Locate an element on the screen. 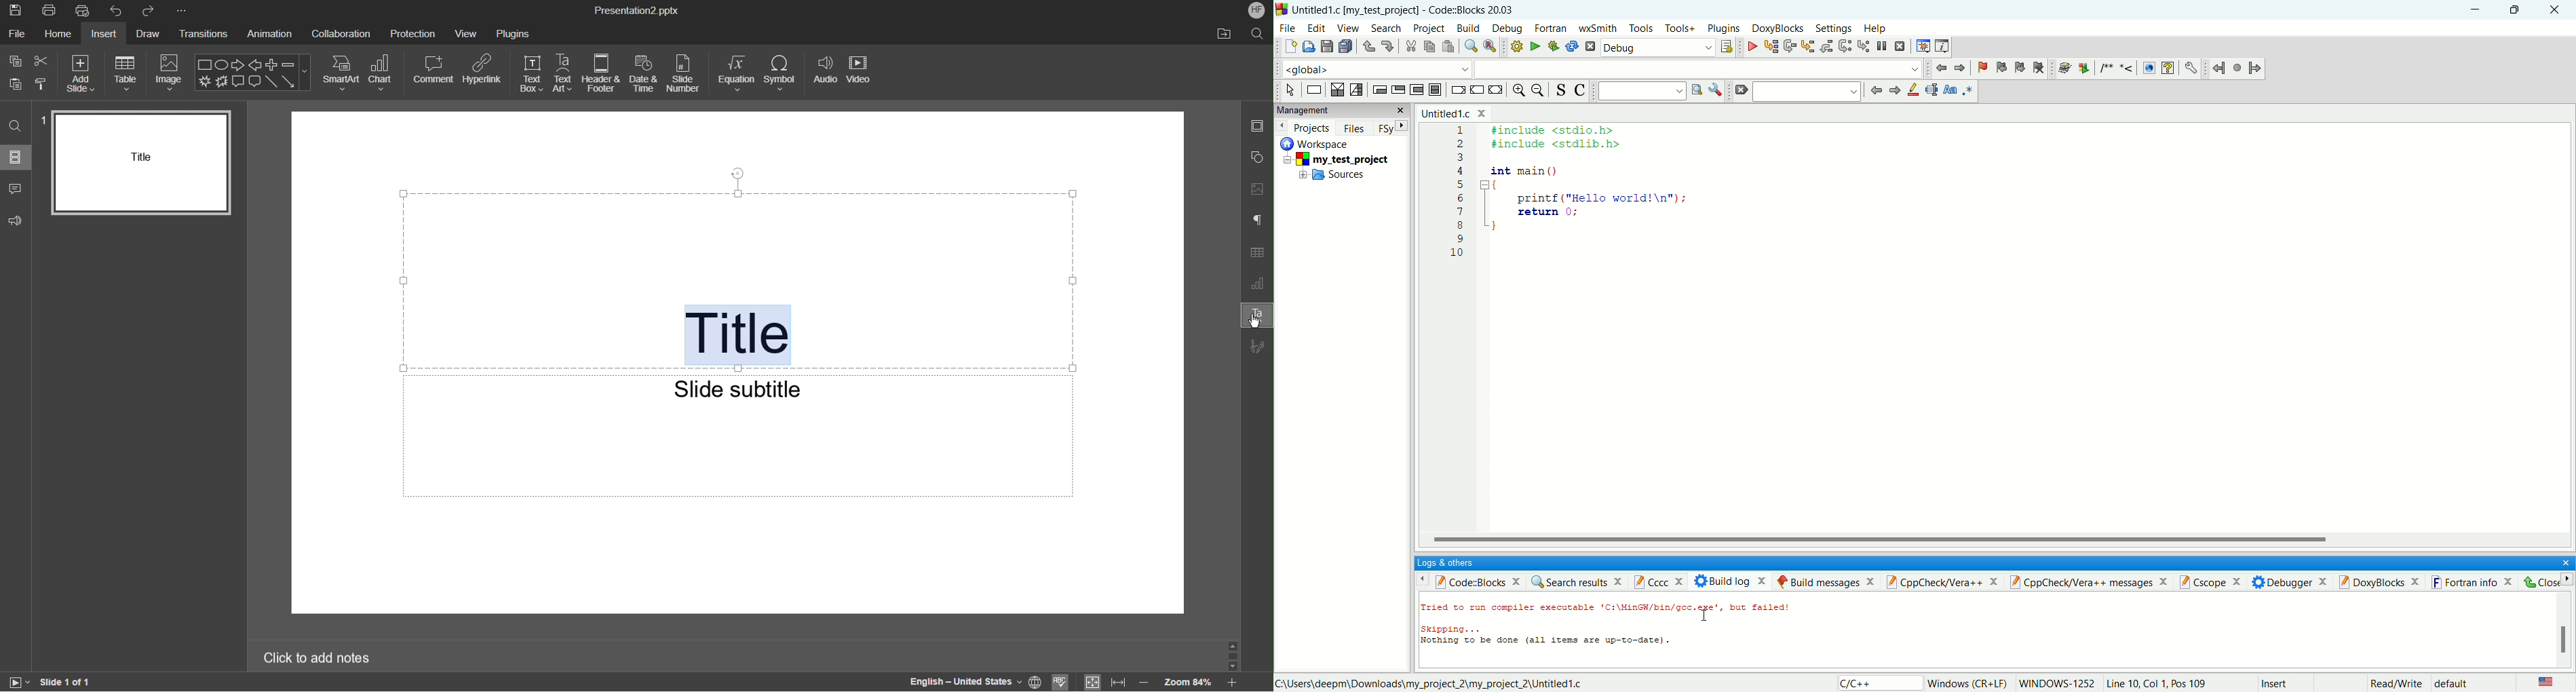 Image resolution: width=2576 pixels, height=700 pixels. toggle sources is located at coordinates (1562, 90).